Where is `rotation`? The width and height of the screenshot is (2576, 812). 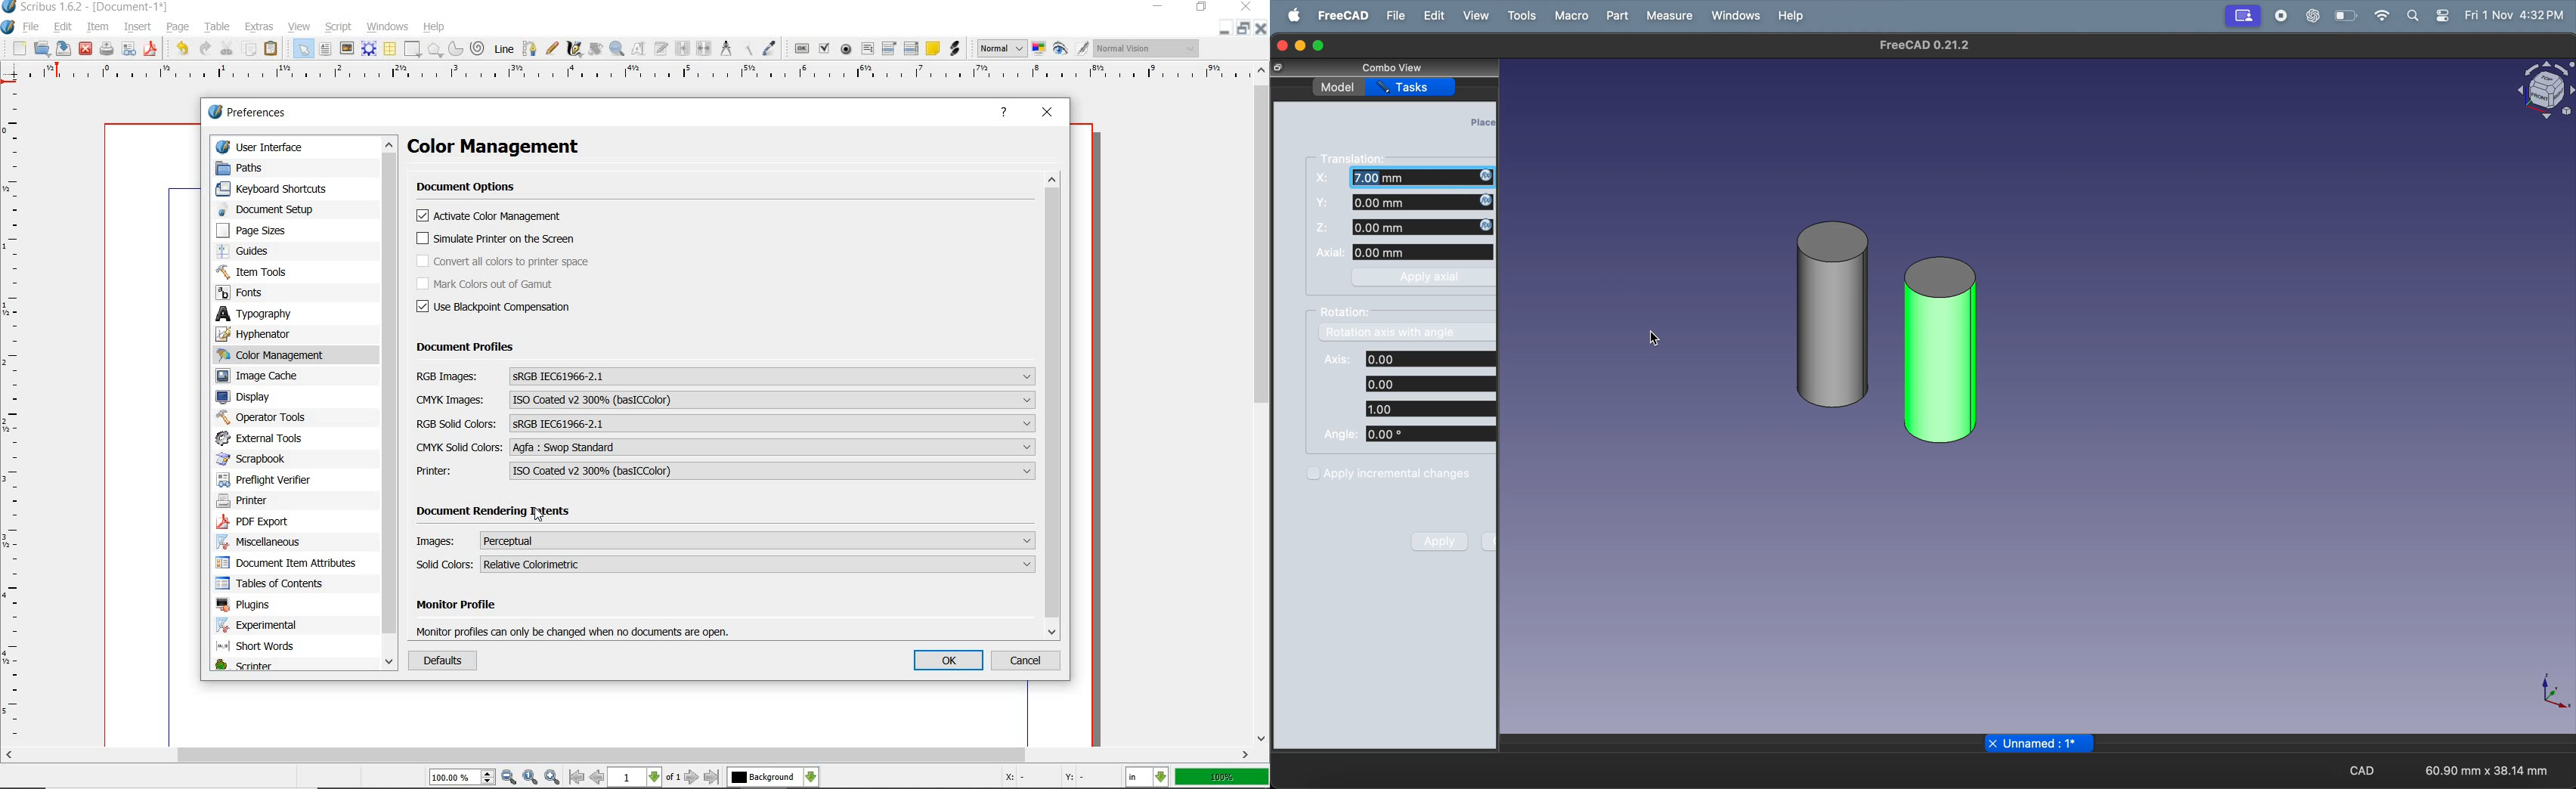 rotation is located at coordinates (1350, 314).